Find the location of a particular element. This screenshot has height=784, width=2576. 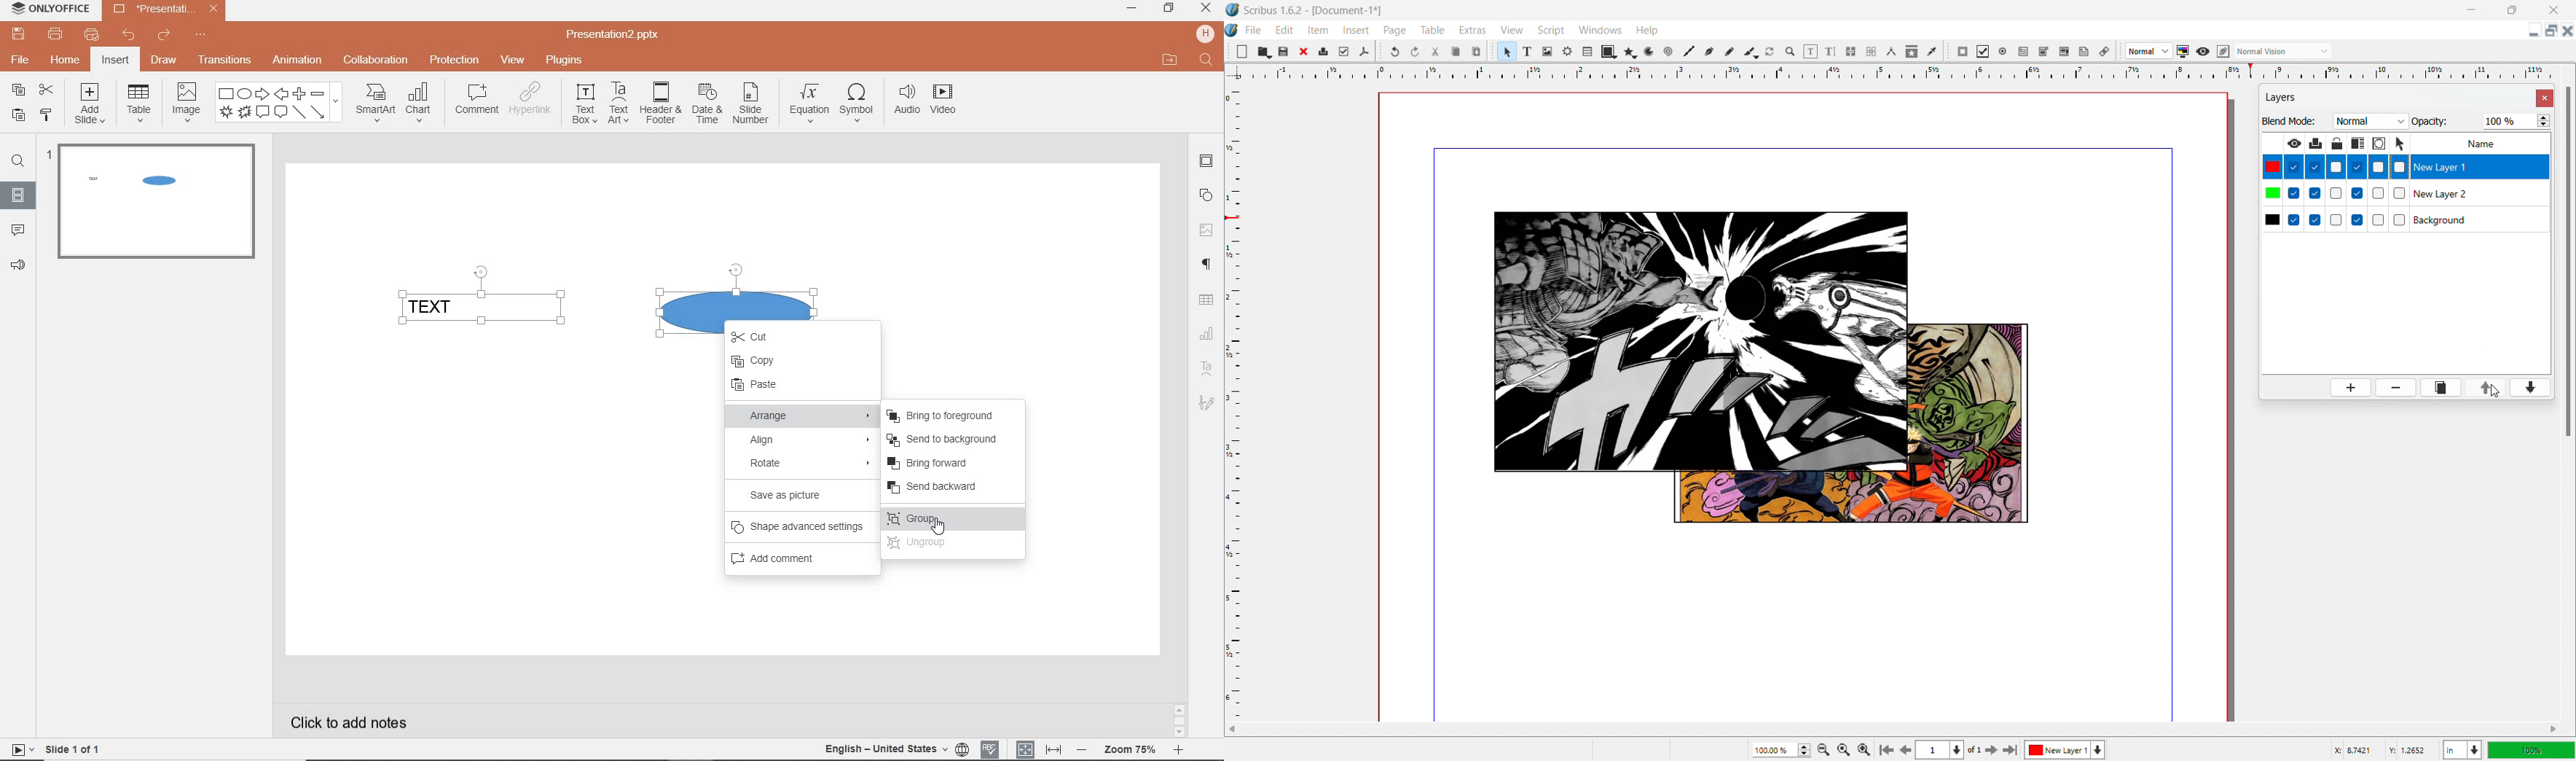

horizontal ruler is located at coordinates (1899, 71).